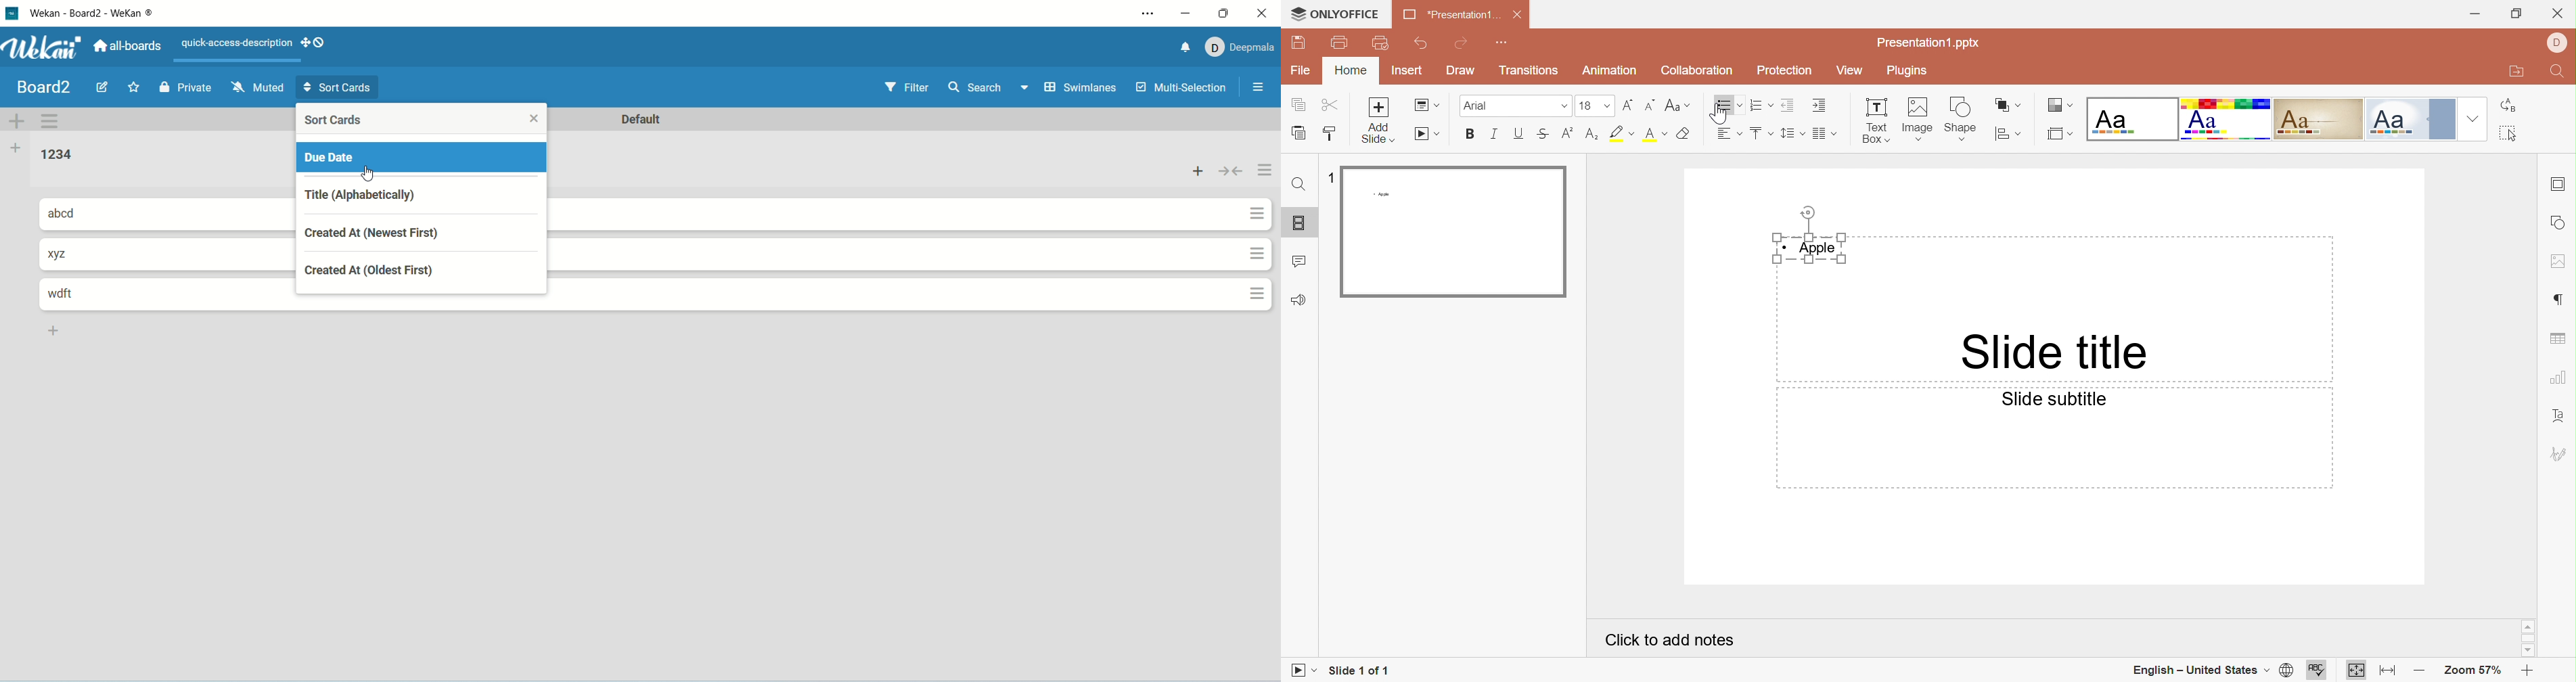 This screenshot has width=2576, height=700. What do you see at coordinates (2471, 670) in the screenshot?
I see `Zoom 57%` at bounding box center [2471, 670].